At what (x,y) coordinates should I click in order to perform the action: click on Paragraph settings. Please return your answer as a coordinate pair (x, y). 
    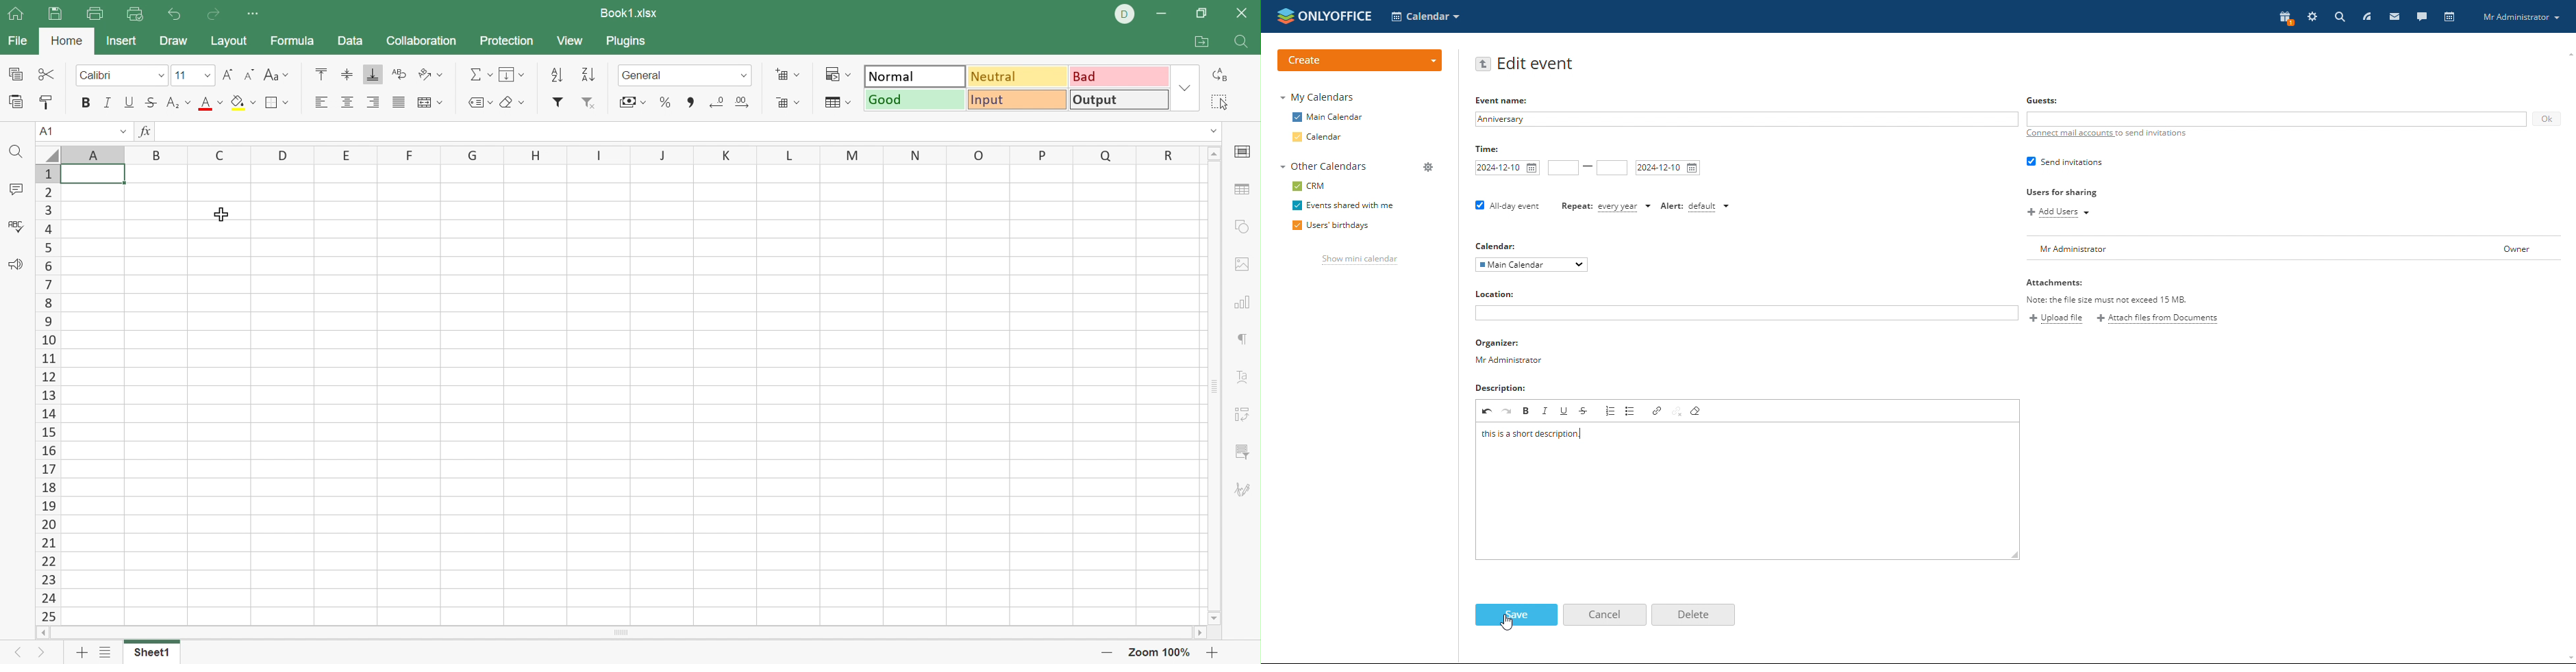
    Looking at the image, I should click on (1244, 338).